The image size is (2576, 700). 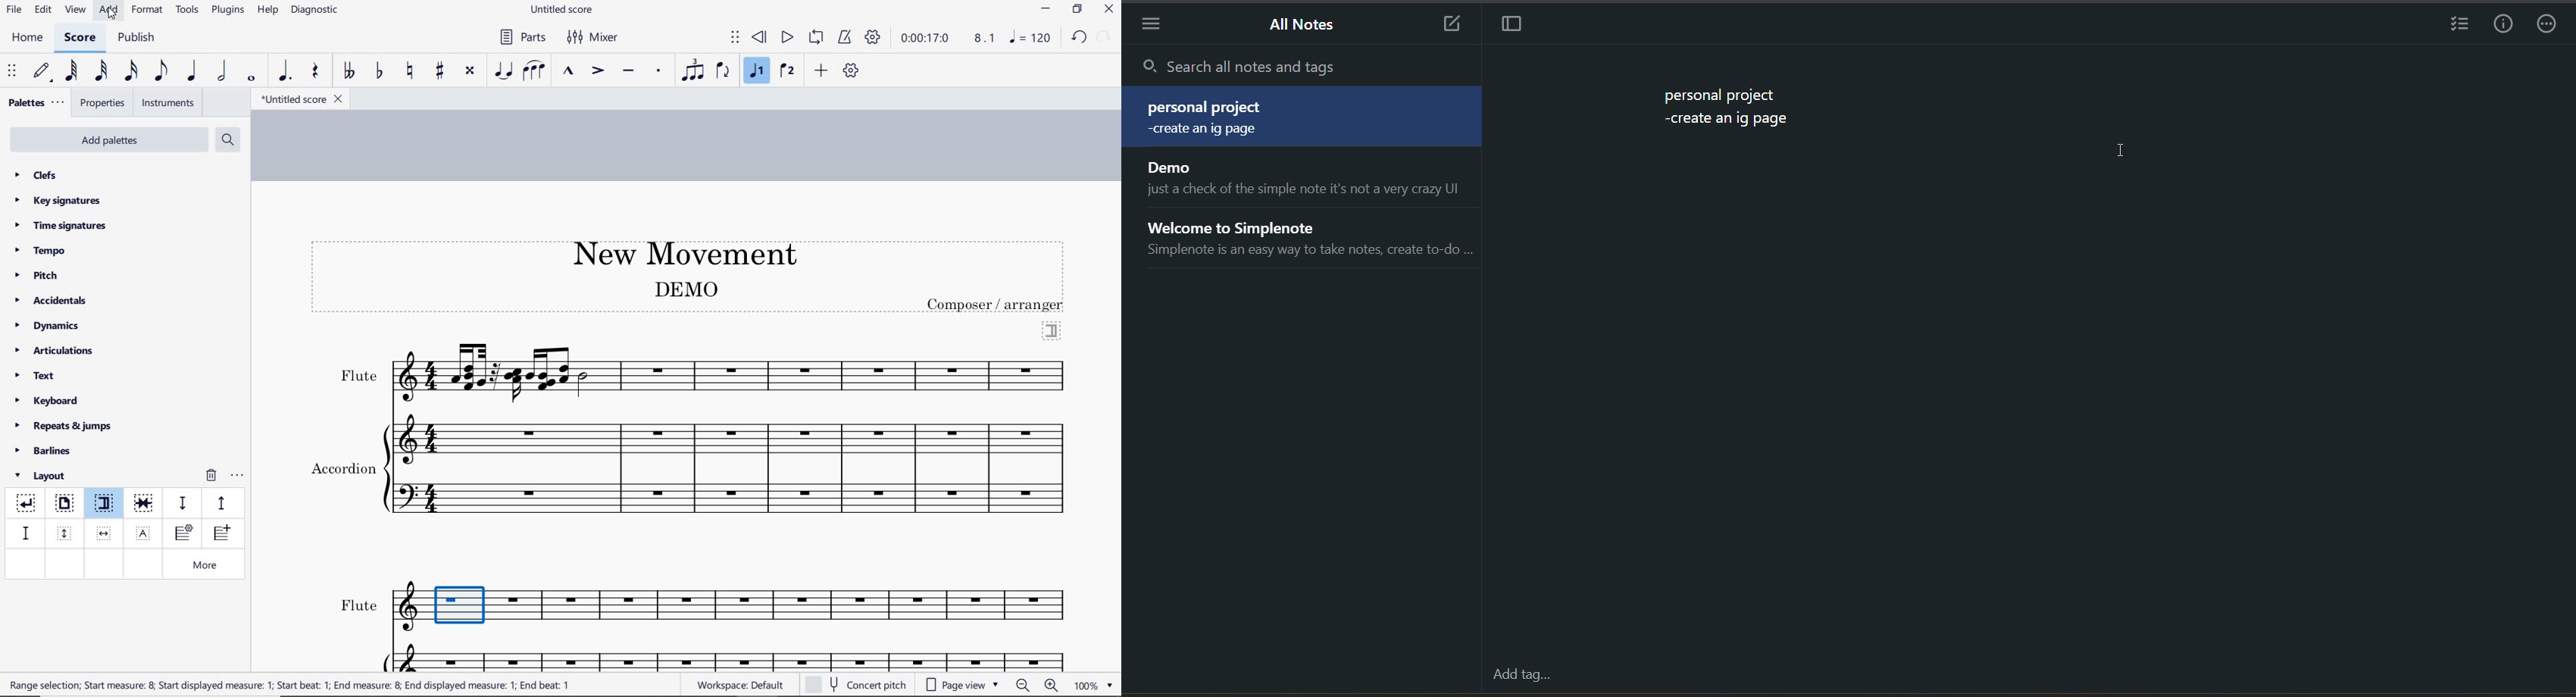 What do you see at coordinates (228, 11) in the screenshot?
I see `plugins` at bounding box center [228, 11].